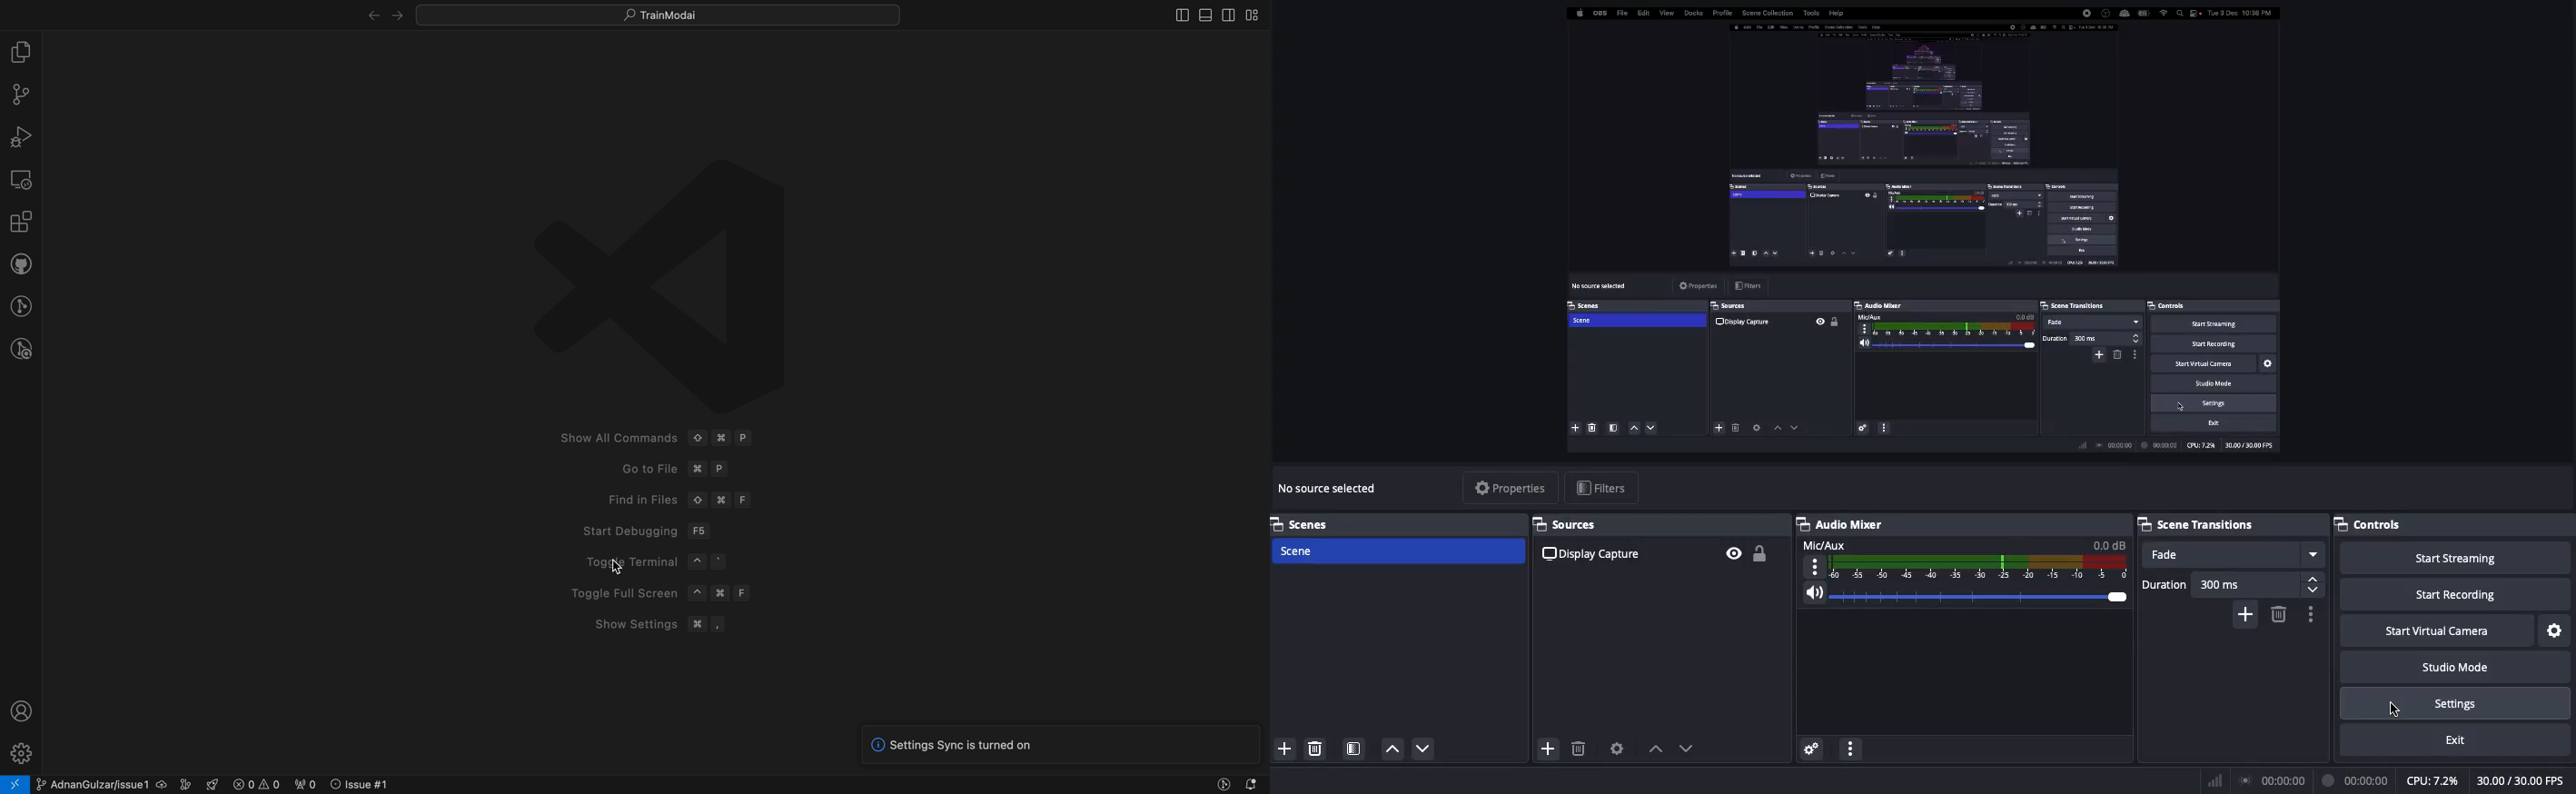 Image resolution: width=2576 pixels, height=812 pixels. What do you see at coordinates (2274, 780) in the screenshot?
I see `Broadcast` at bounding box center [2274, 780].